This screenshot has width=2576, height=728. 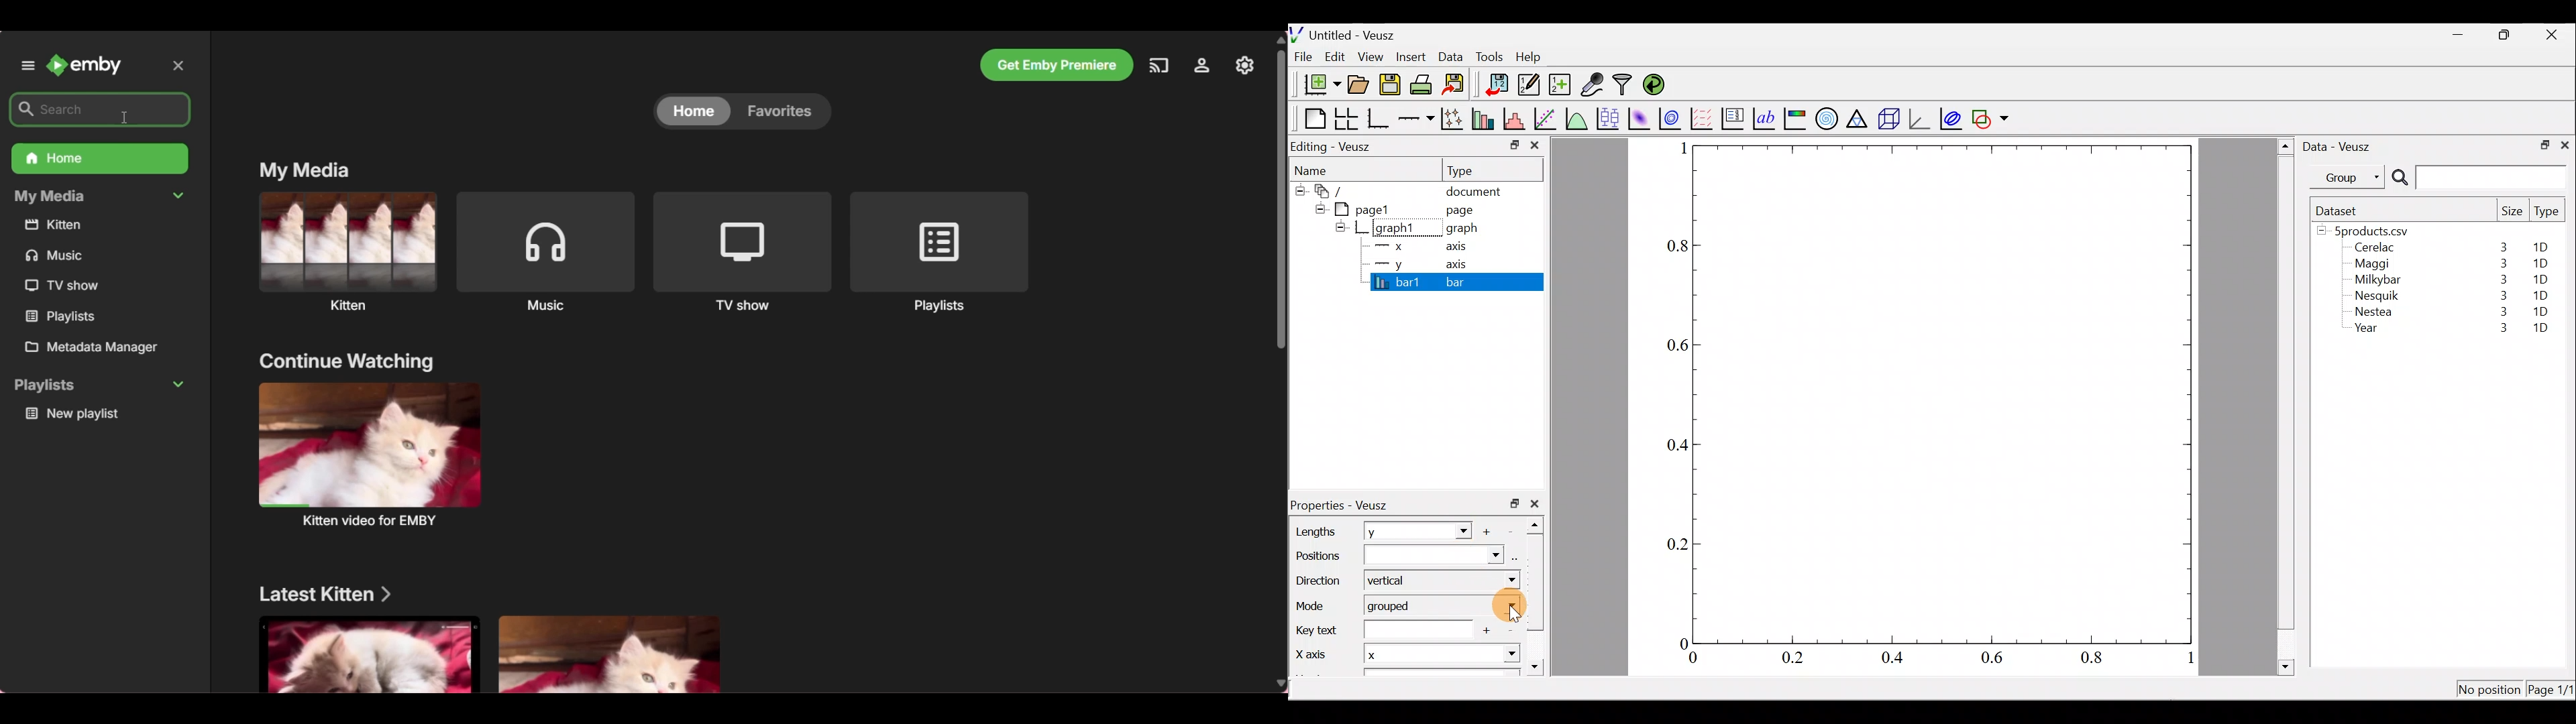 I want to click on bar1, so click(x=1397, y=282).